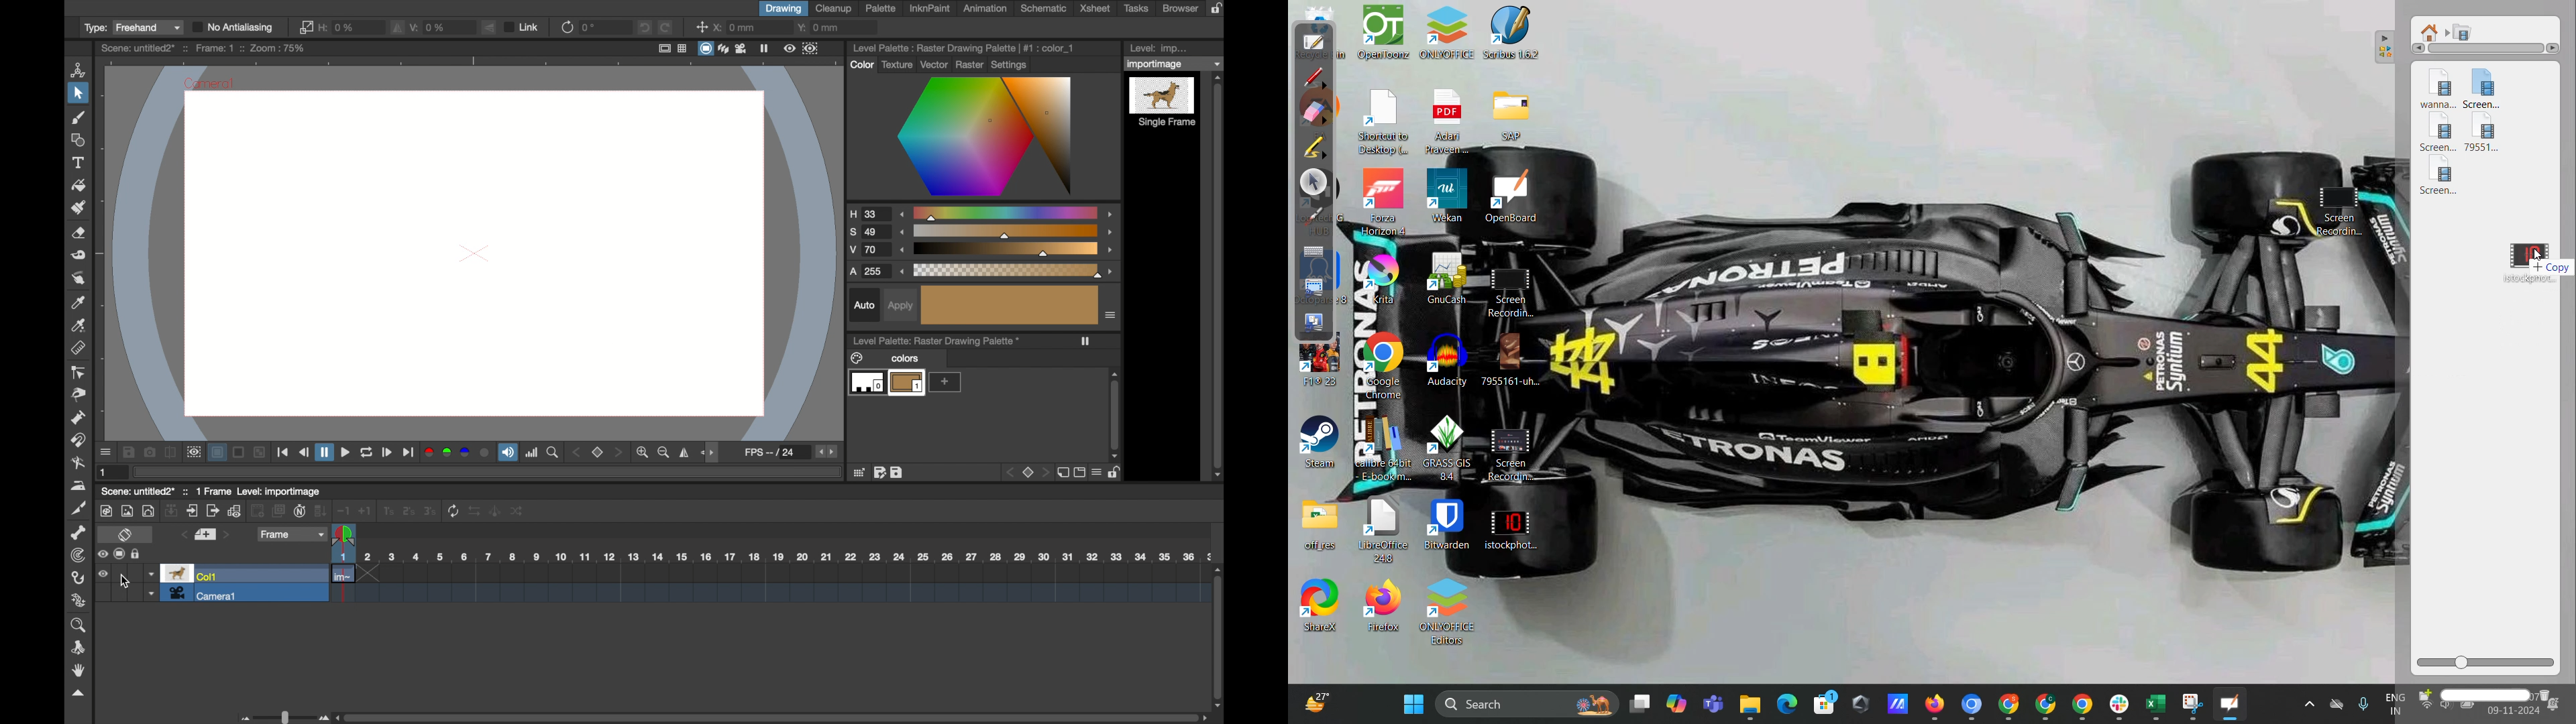  Describe the element at coordinates (1111, 315) in the screenshot. I see `more options` at that location.